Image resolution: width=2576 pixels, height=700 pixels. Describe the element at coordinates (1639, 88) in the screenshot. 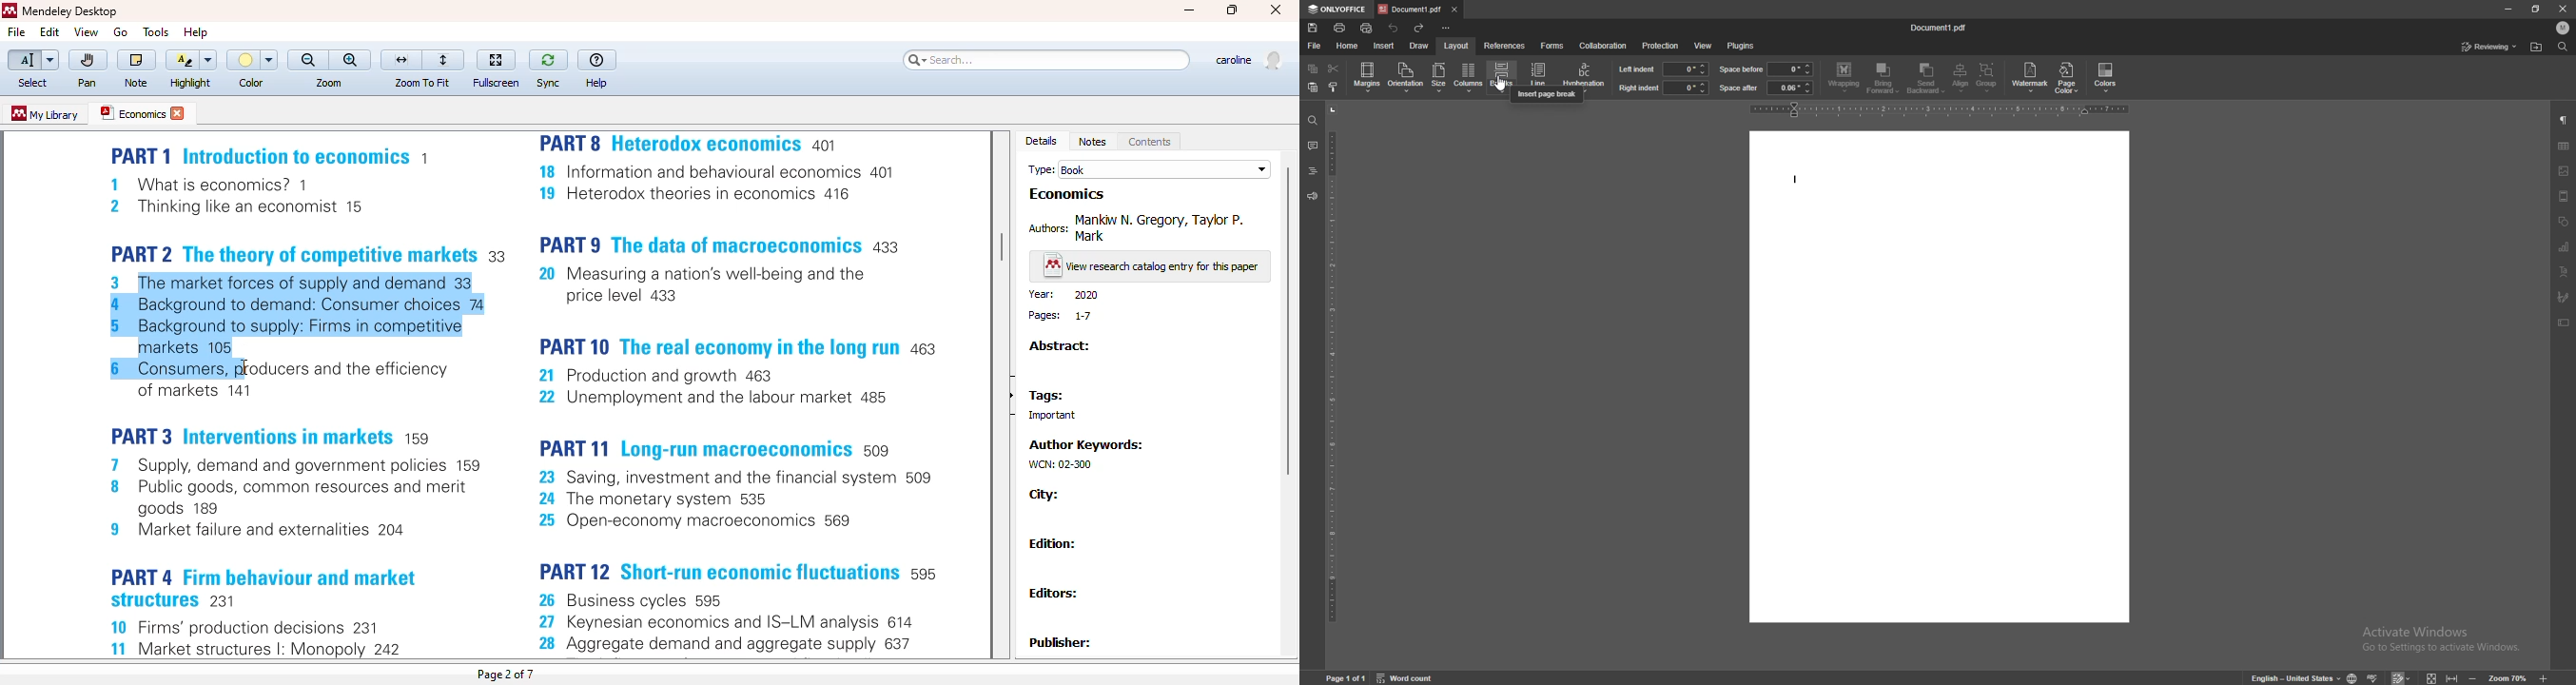

I see `right indent` at that location.